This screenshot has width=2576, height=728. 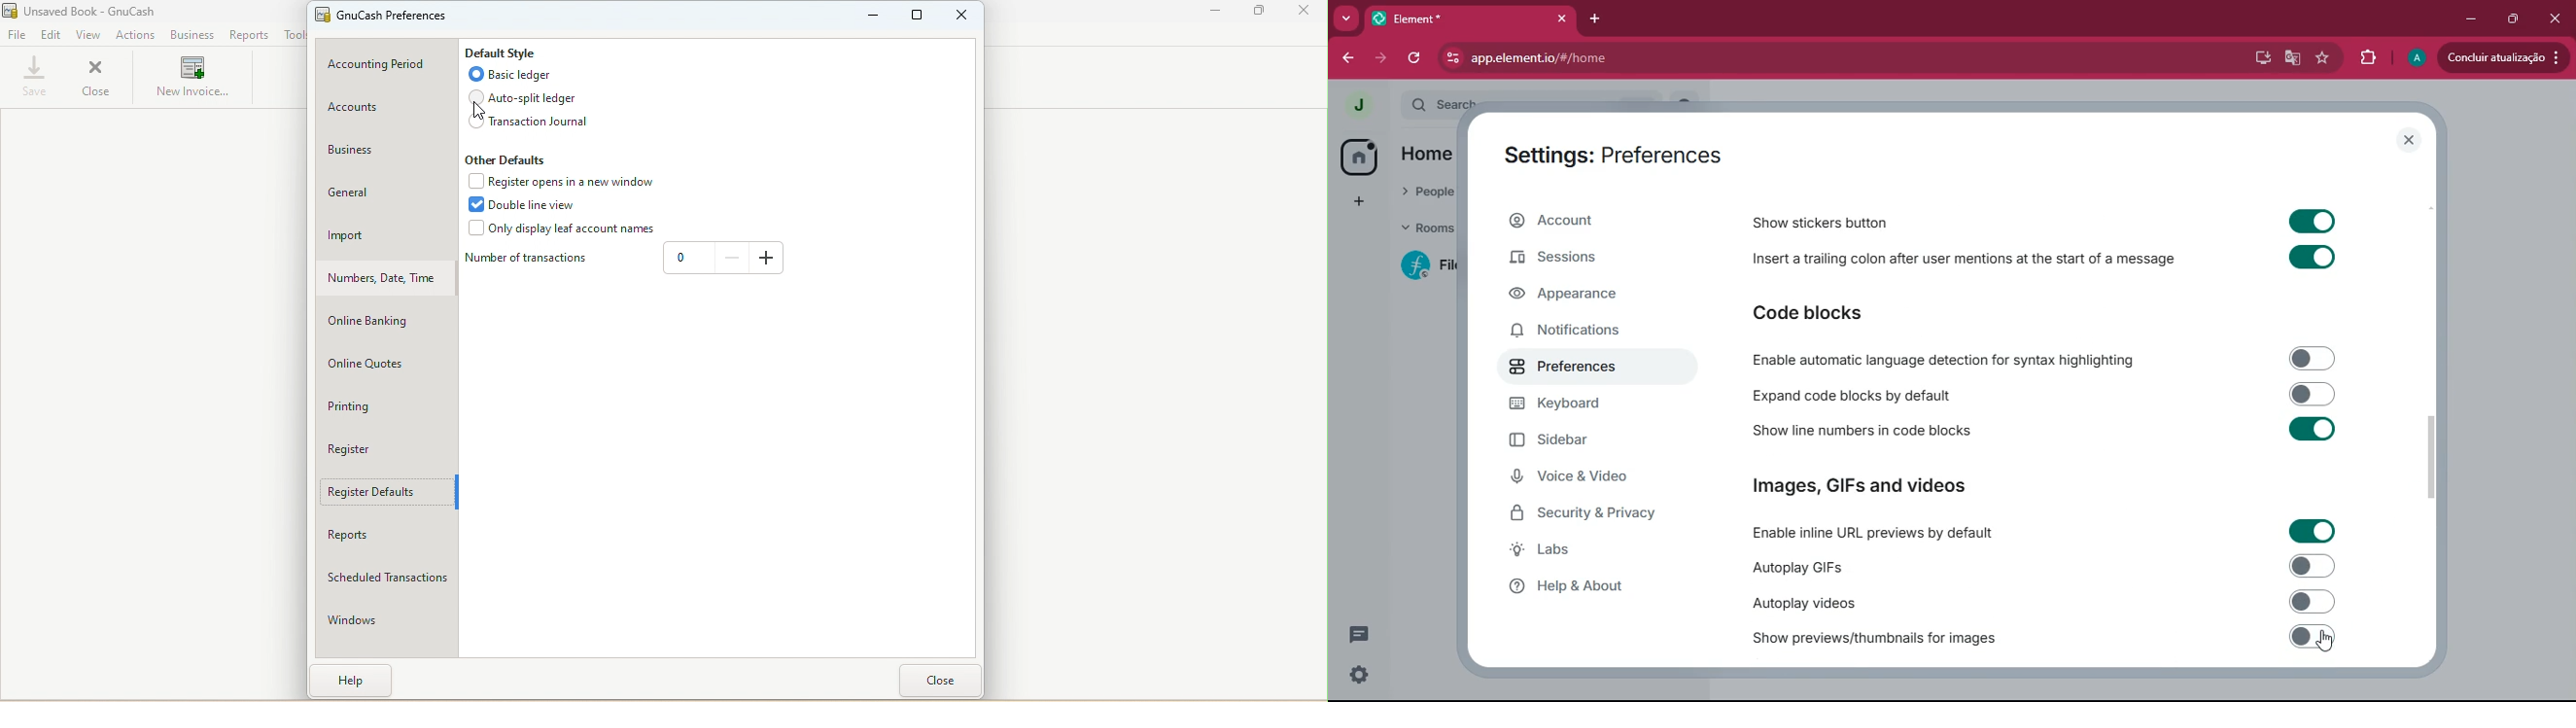 I want to click on desktop, so click(x=2258, y=59).